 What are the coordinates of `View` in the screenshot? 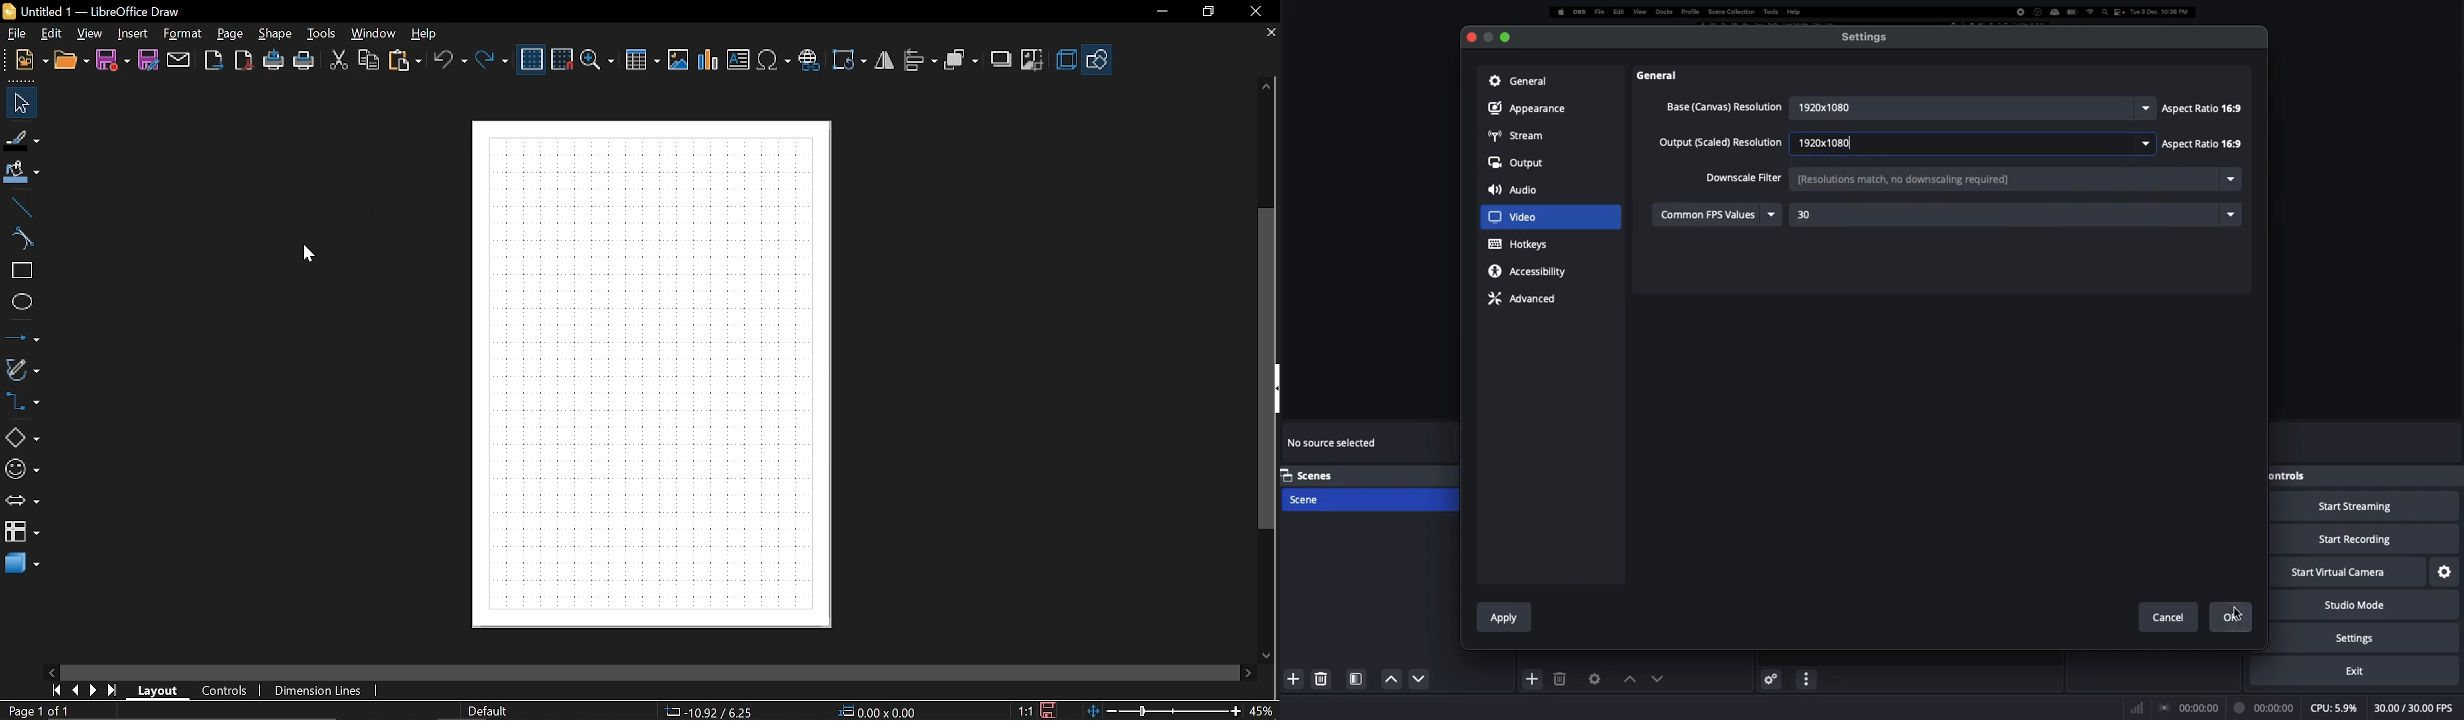 It's located at (91, 34).